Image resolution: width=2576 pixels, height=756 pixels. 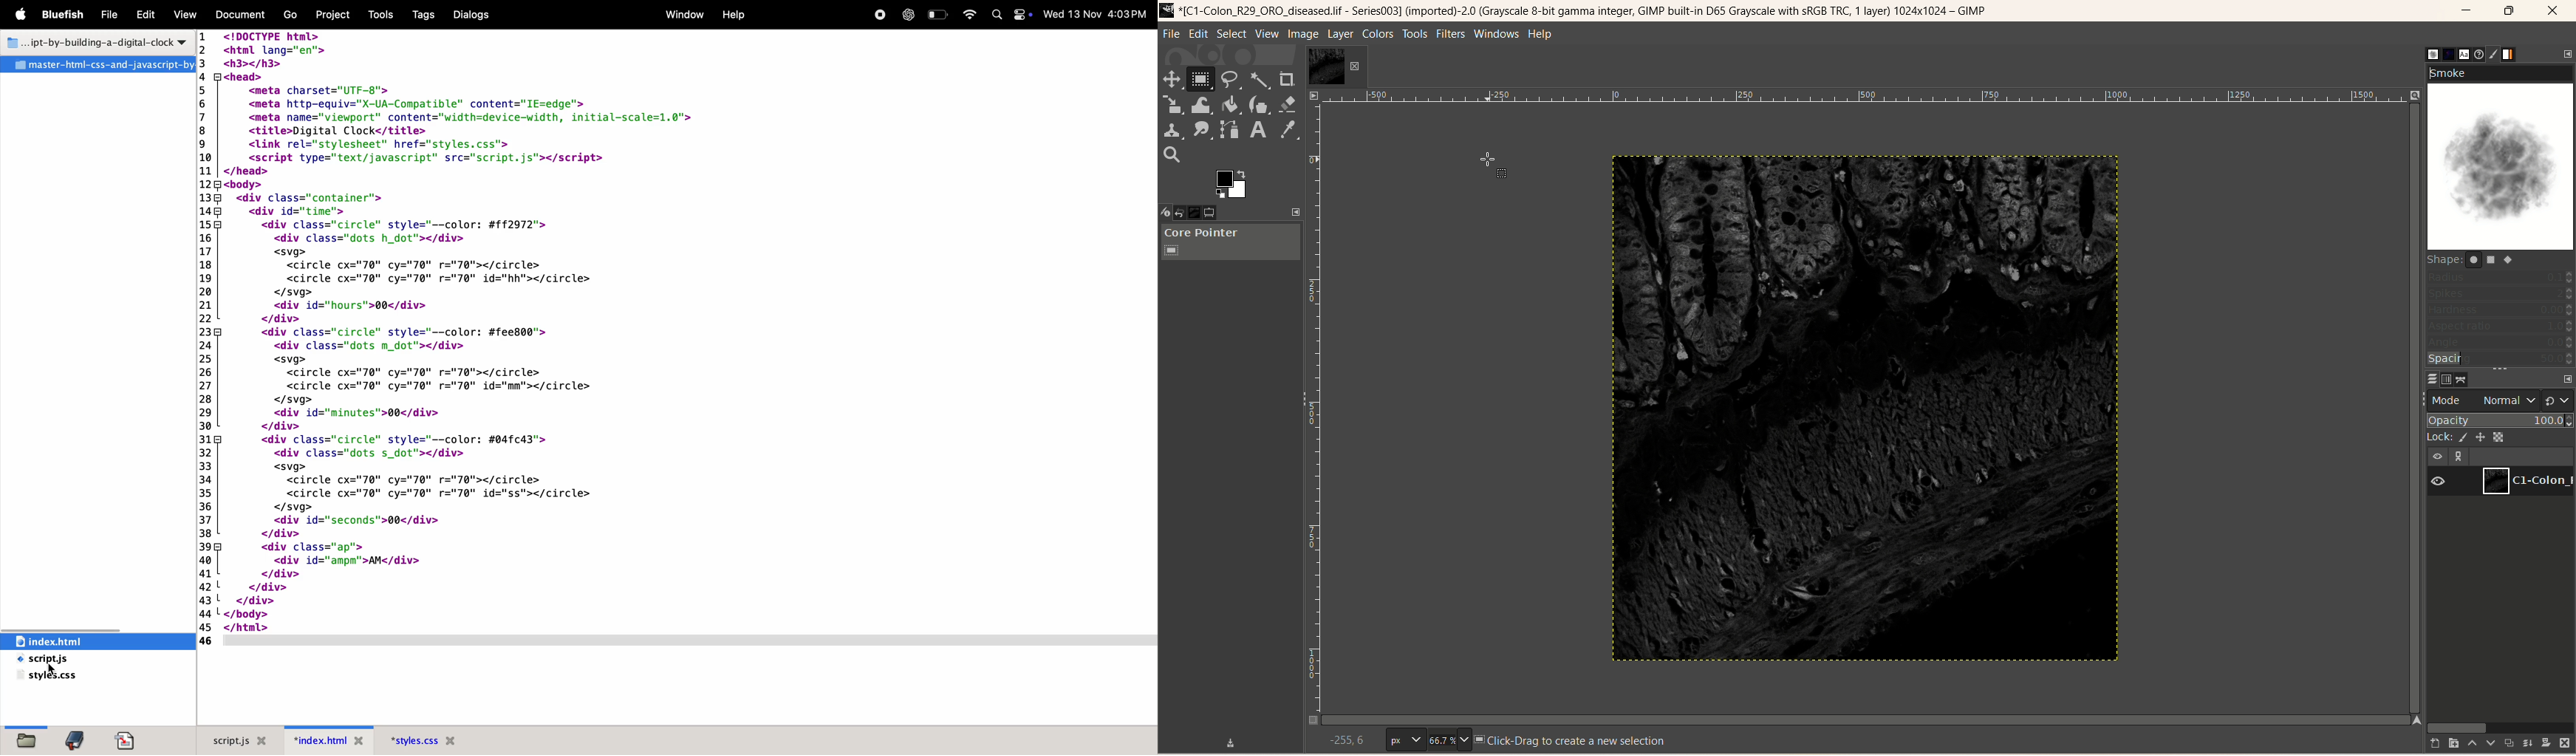 I want to click on device status, so click(x=1166, y=213).